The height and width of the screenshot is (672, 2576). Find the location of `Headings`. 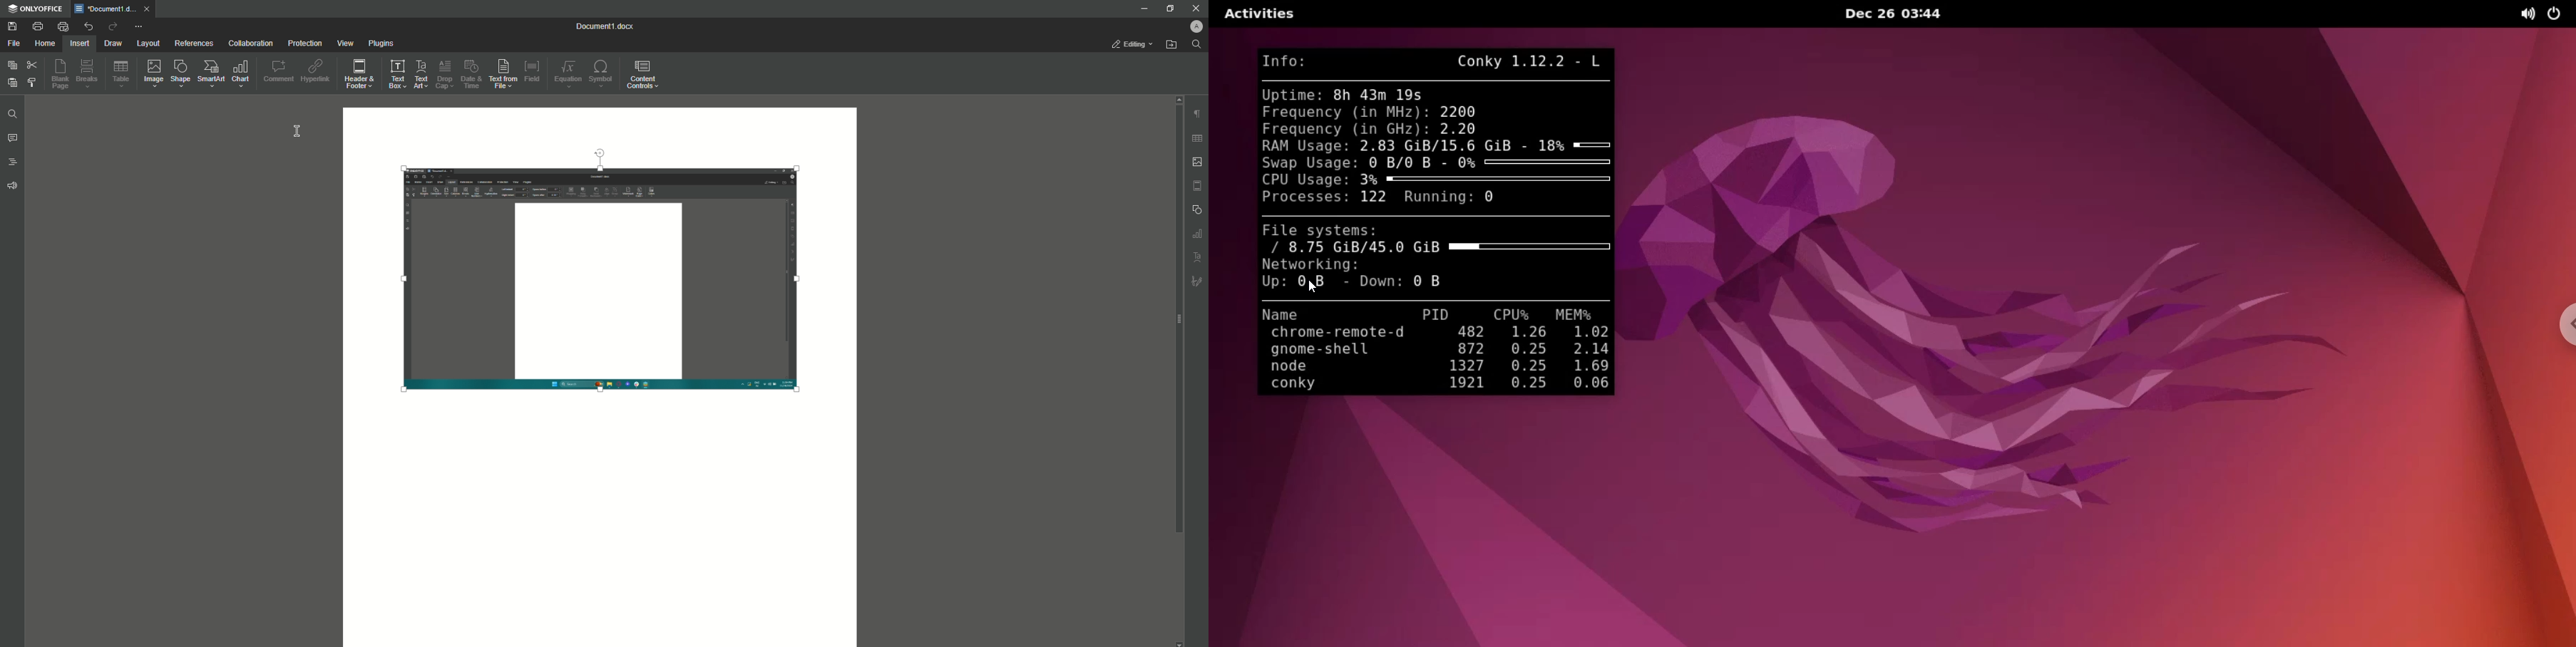

Headings is located at coordinates (16, 163).